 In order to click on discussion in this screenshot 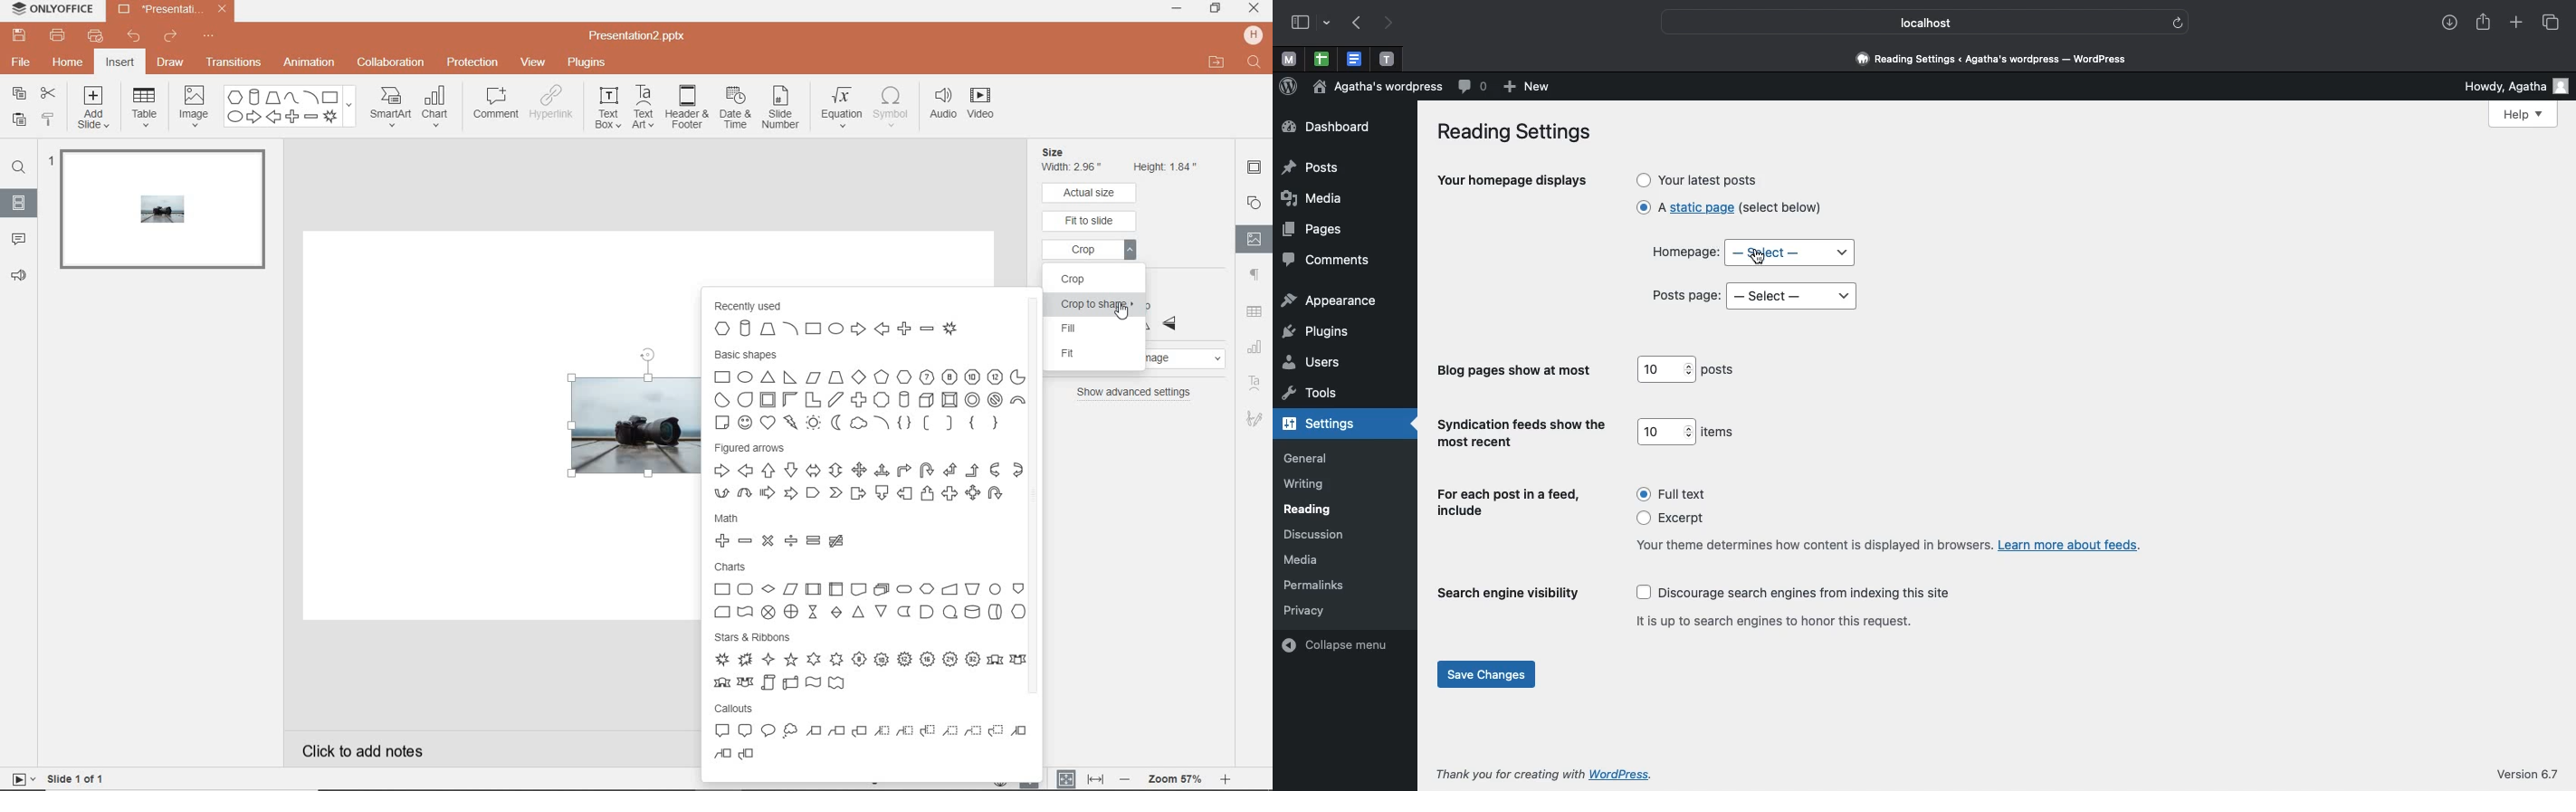, I will do `click(1313, 535)`.